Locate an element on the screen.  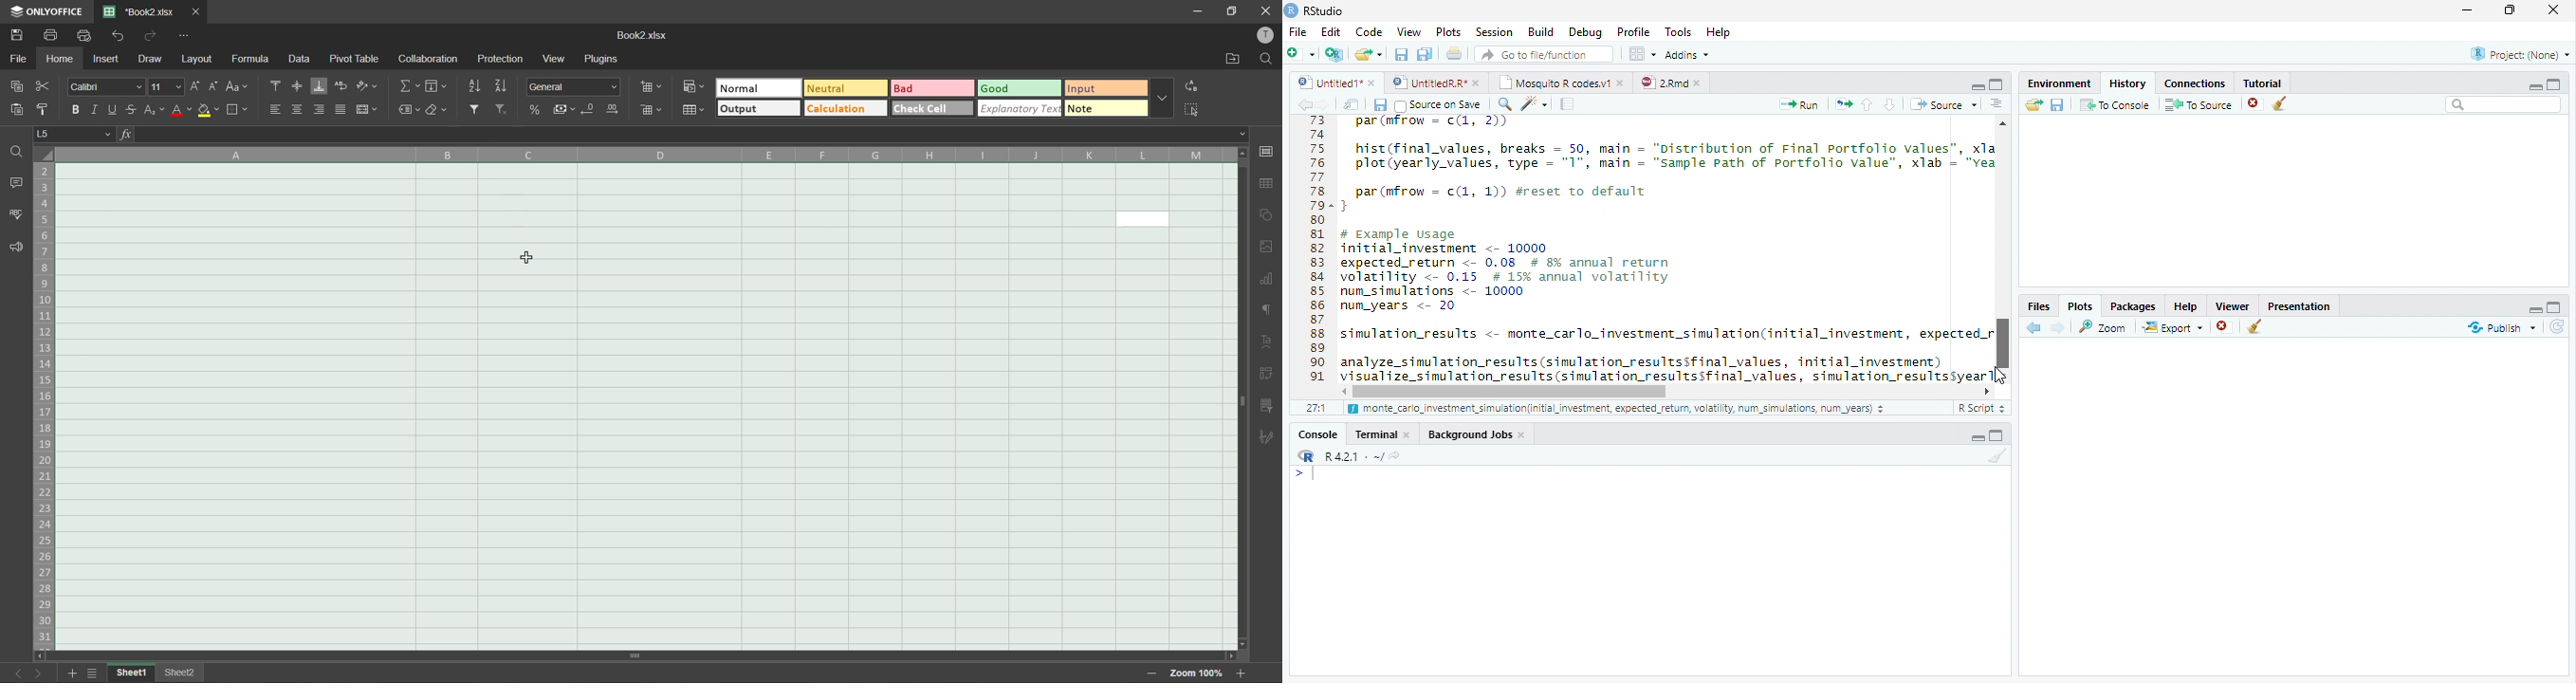
Scroll Left is located at coordinates (1343, 391).